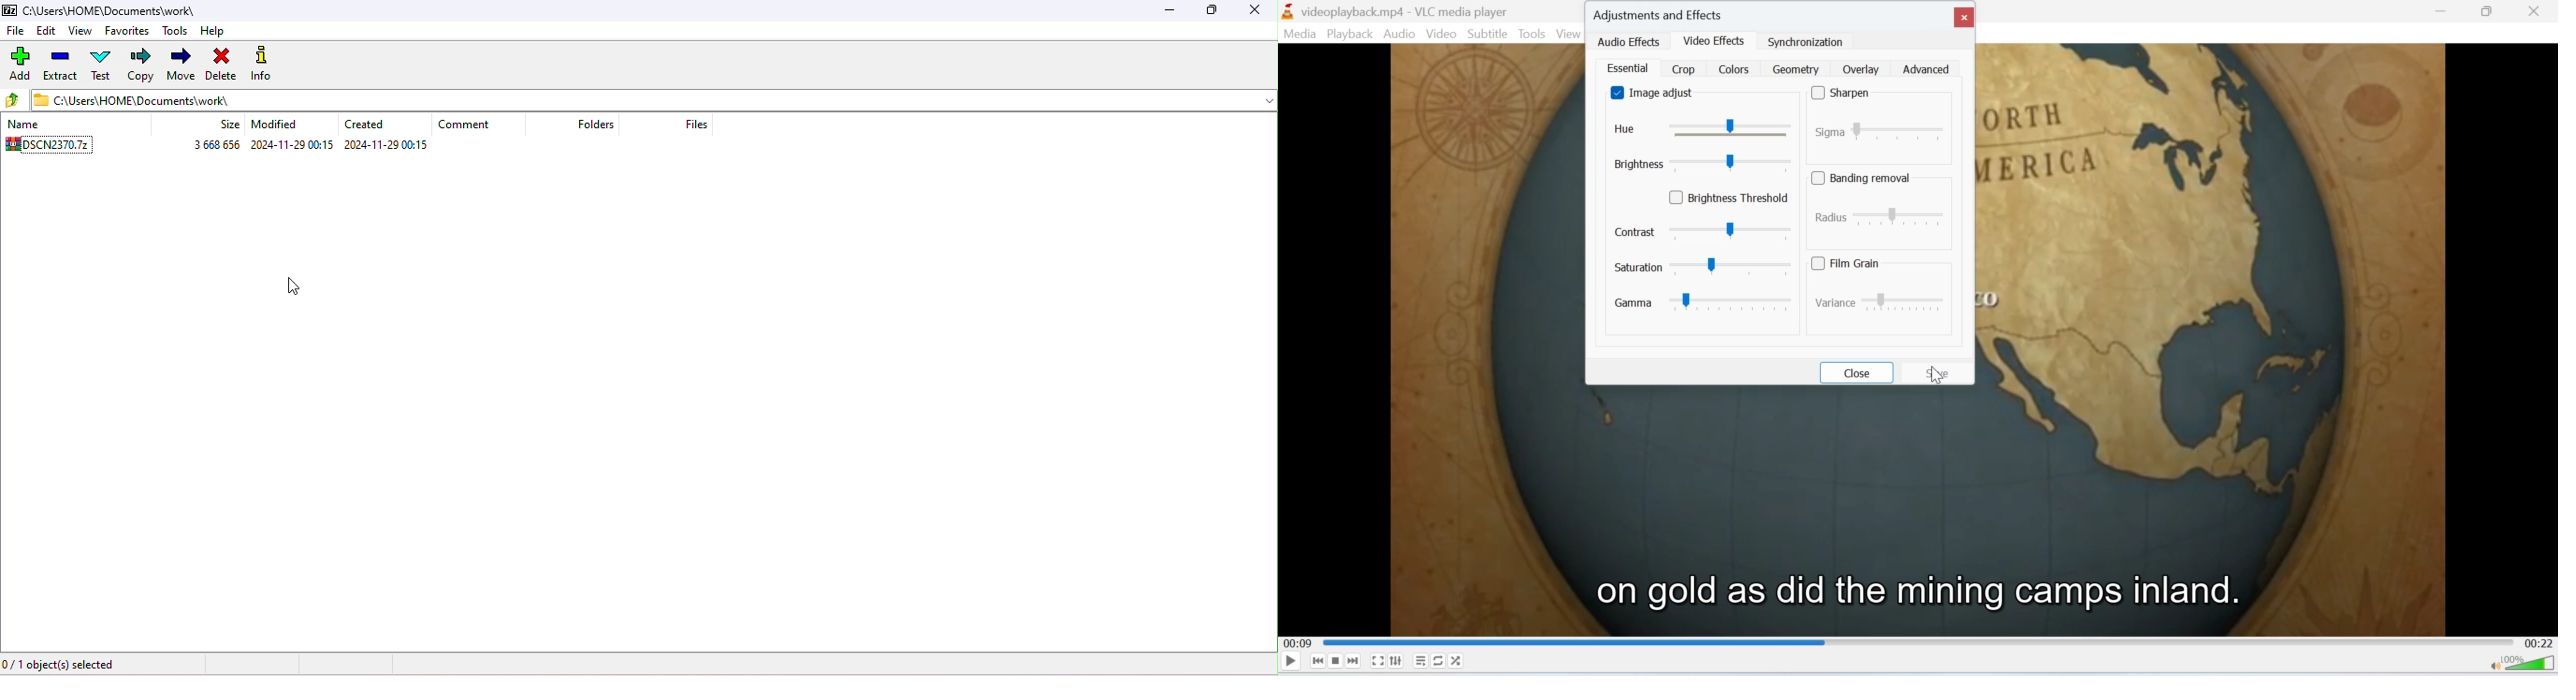 The height and width of the screenshot is (700, 2576). I want to click on geometry, so click(1796, 68).